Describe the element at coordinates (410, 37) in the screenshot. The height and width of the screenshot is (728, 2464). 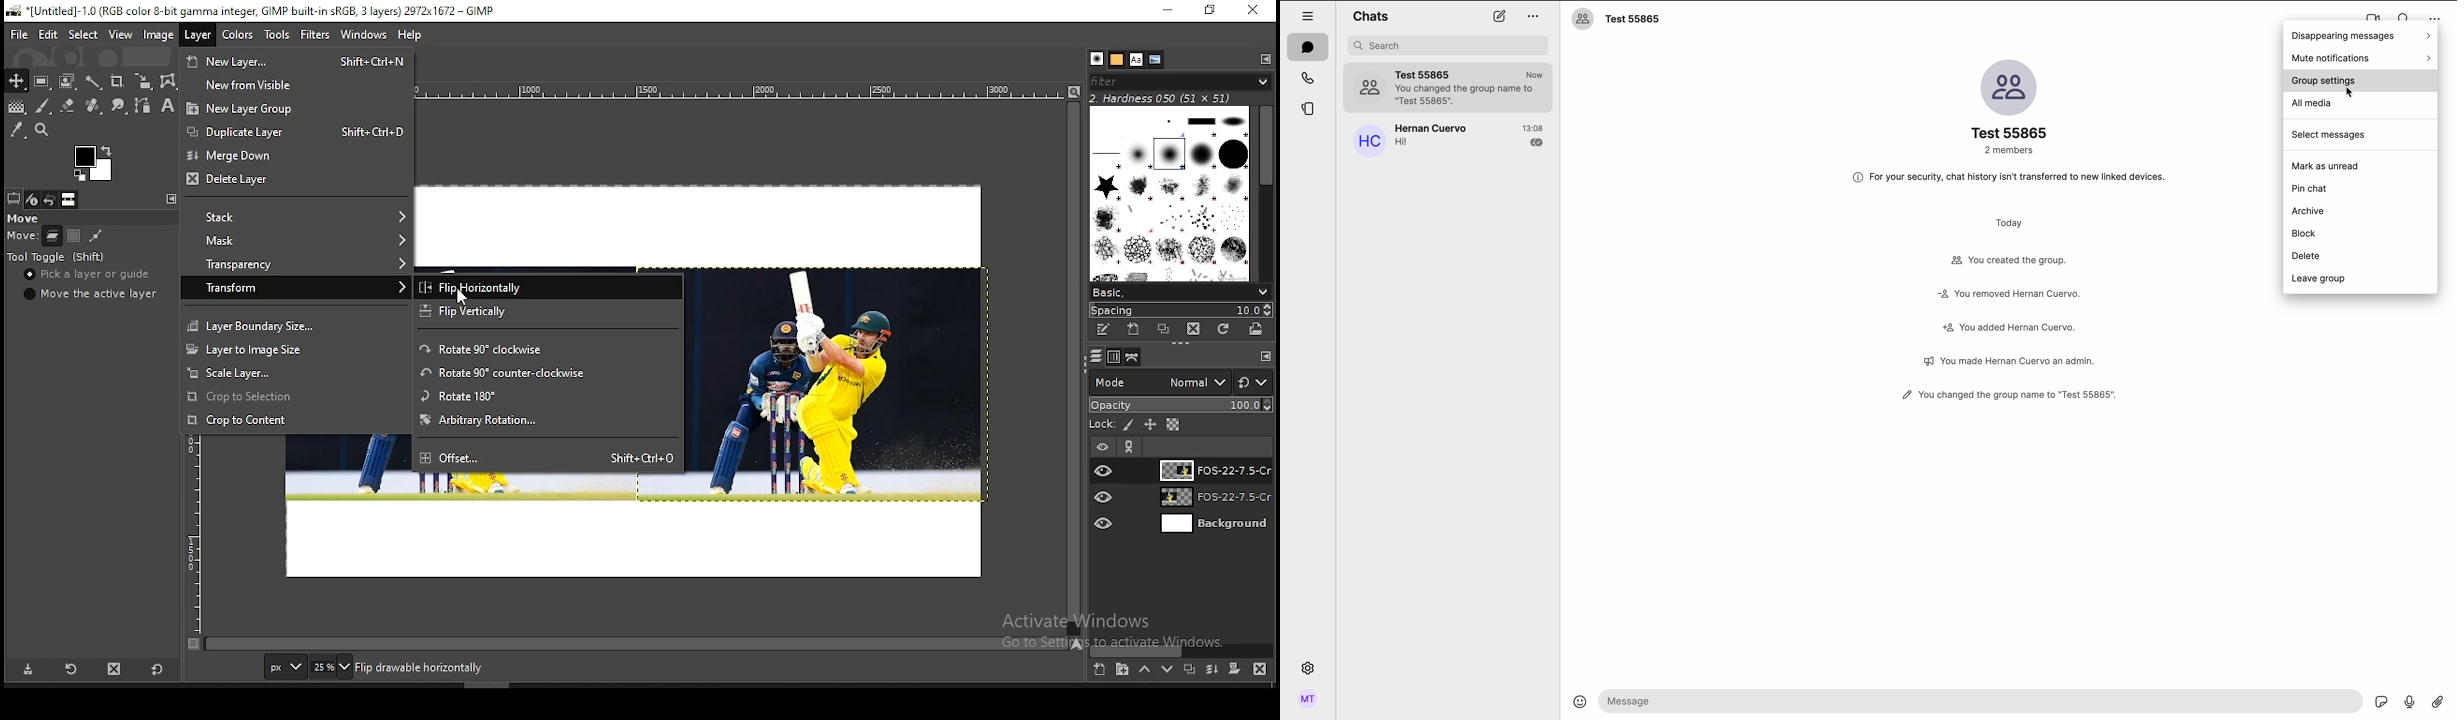
I see `help` at that location.